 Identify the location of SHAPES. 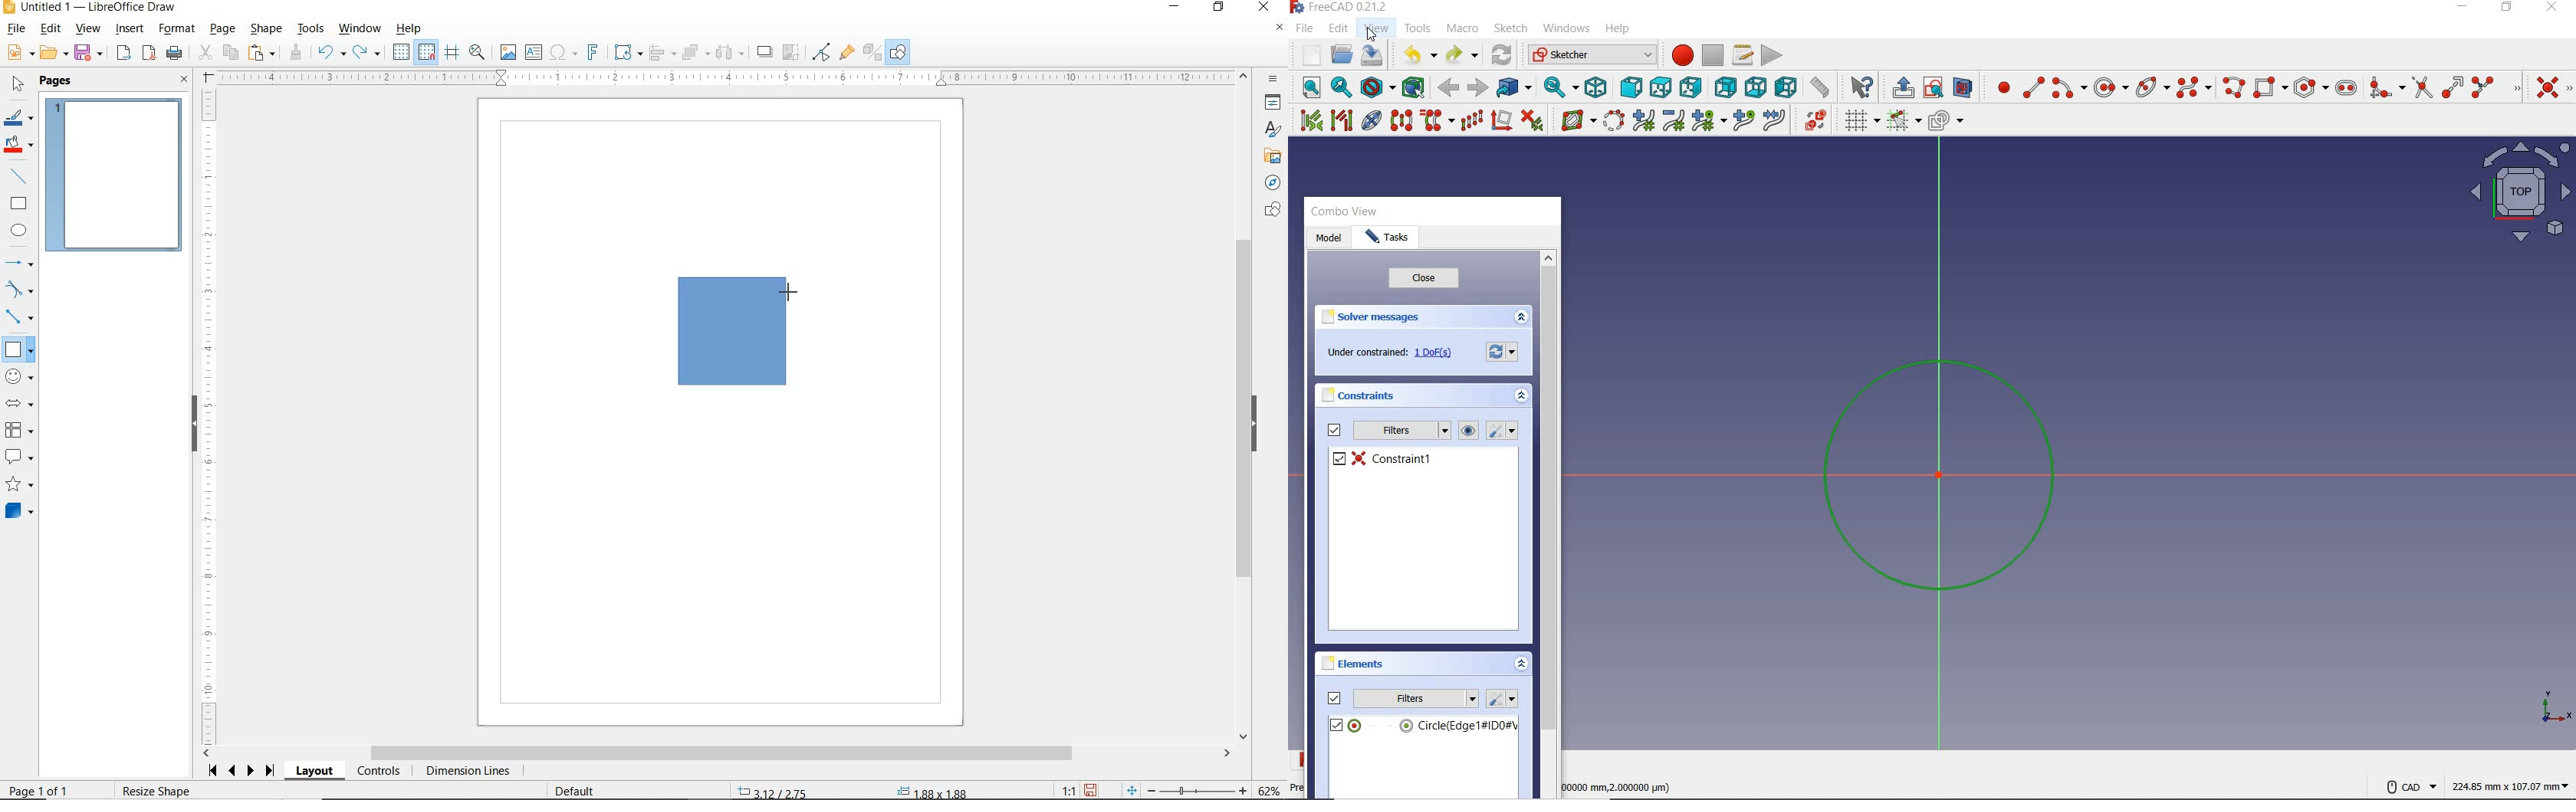
(1270, 211).